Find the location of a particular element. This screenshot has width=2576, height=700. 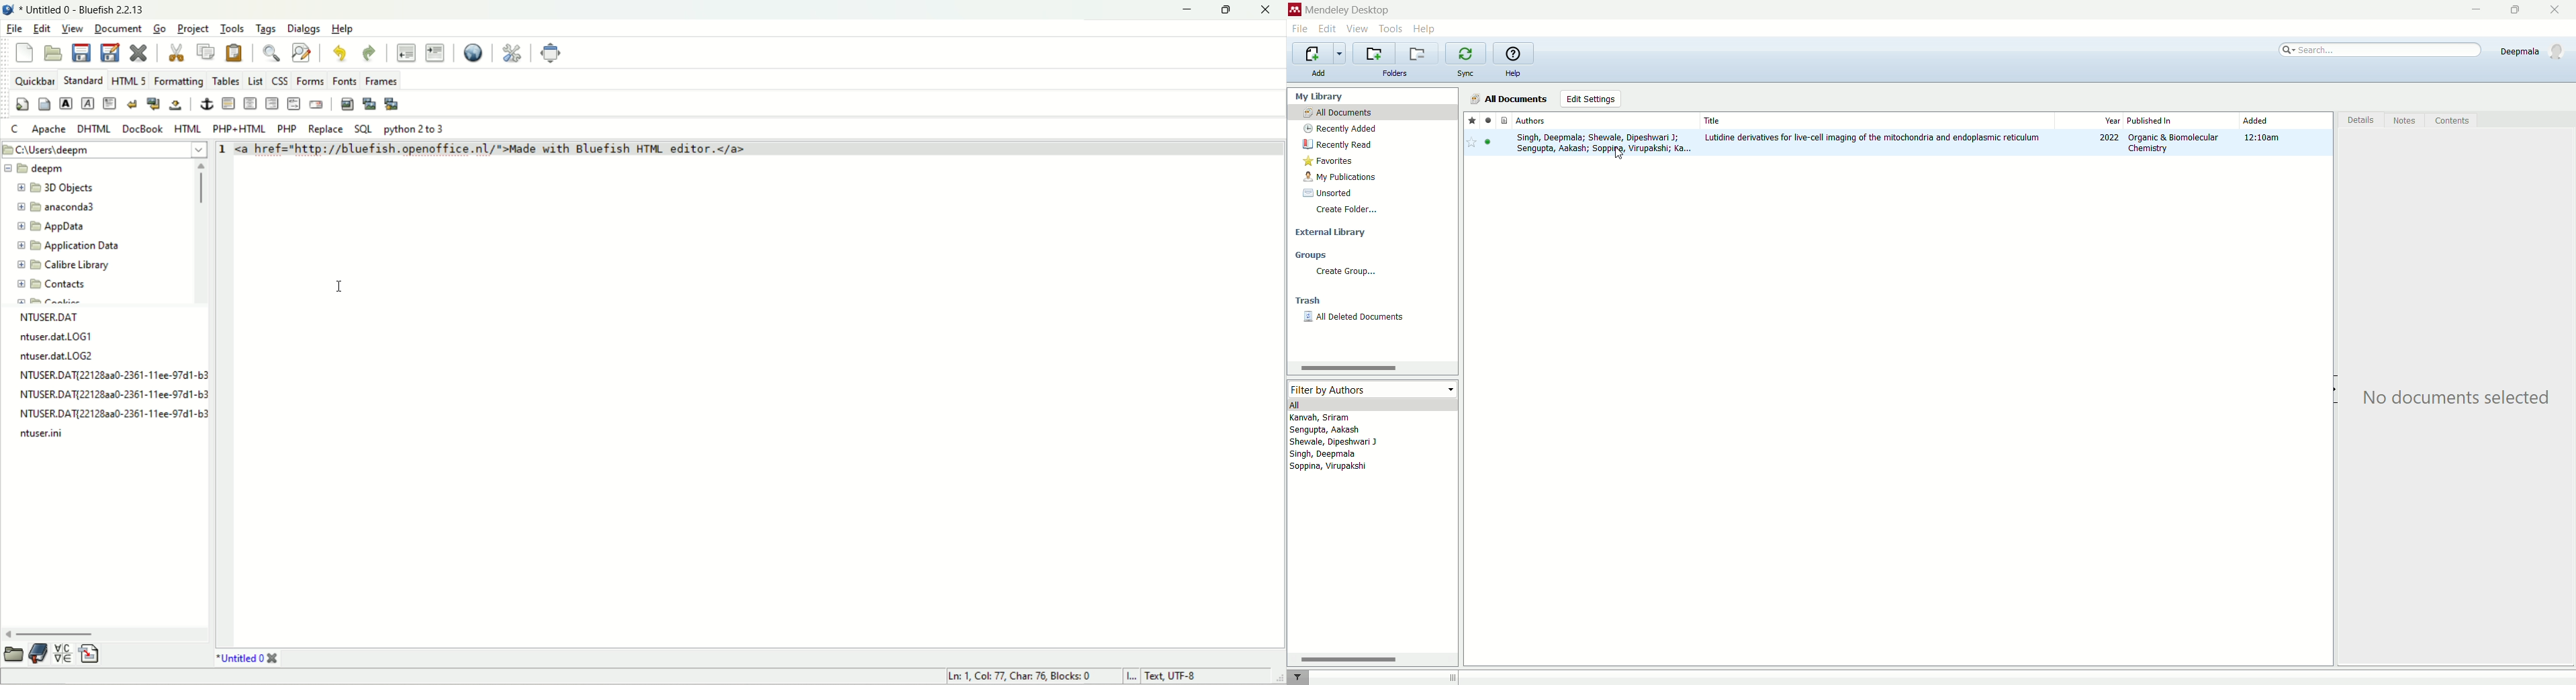

open the online help guide for Mendeley is located at coordinates (1513, 53).